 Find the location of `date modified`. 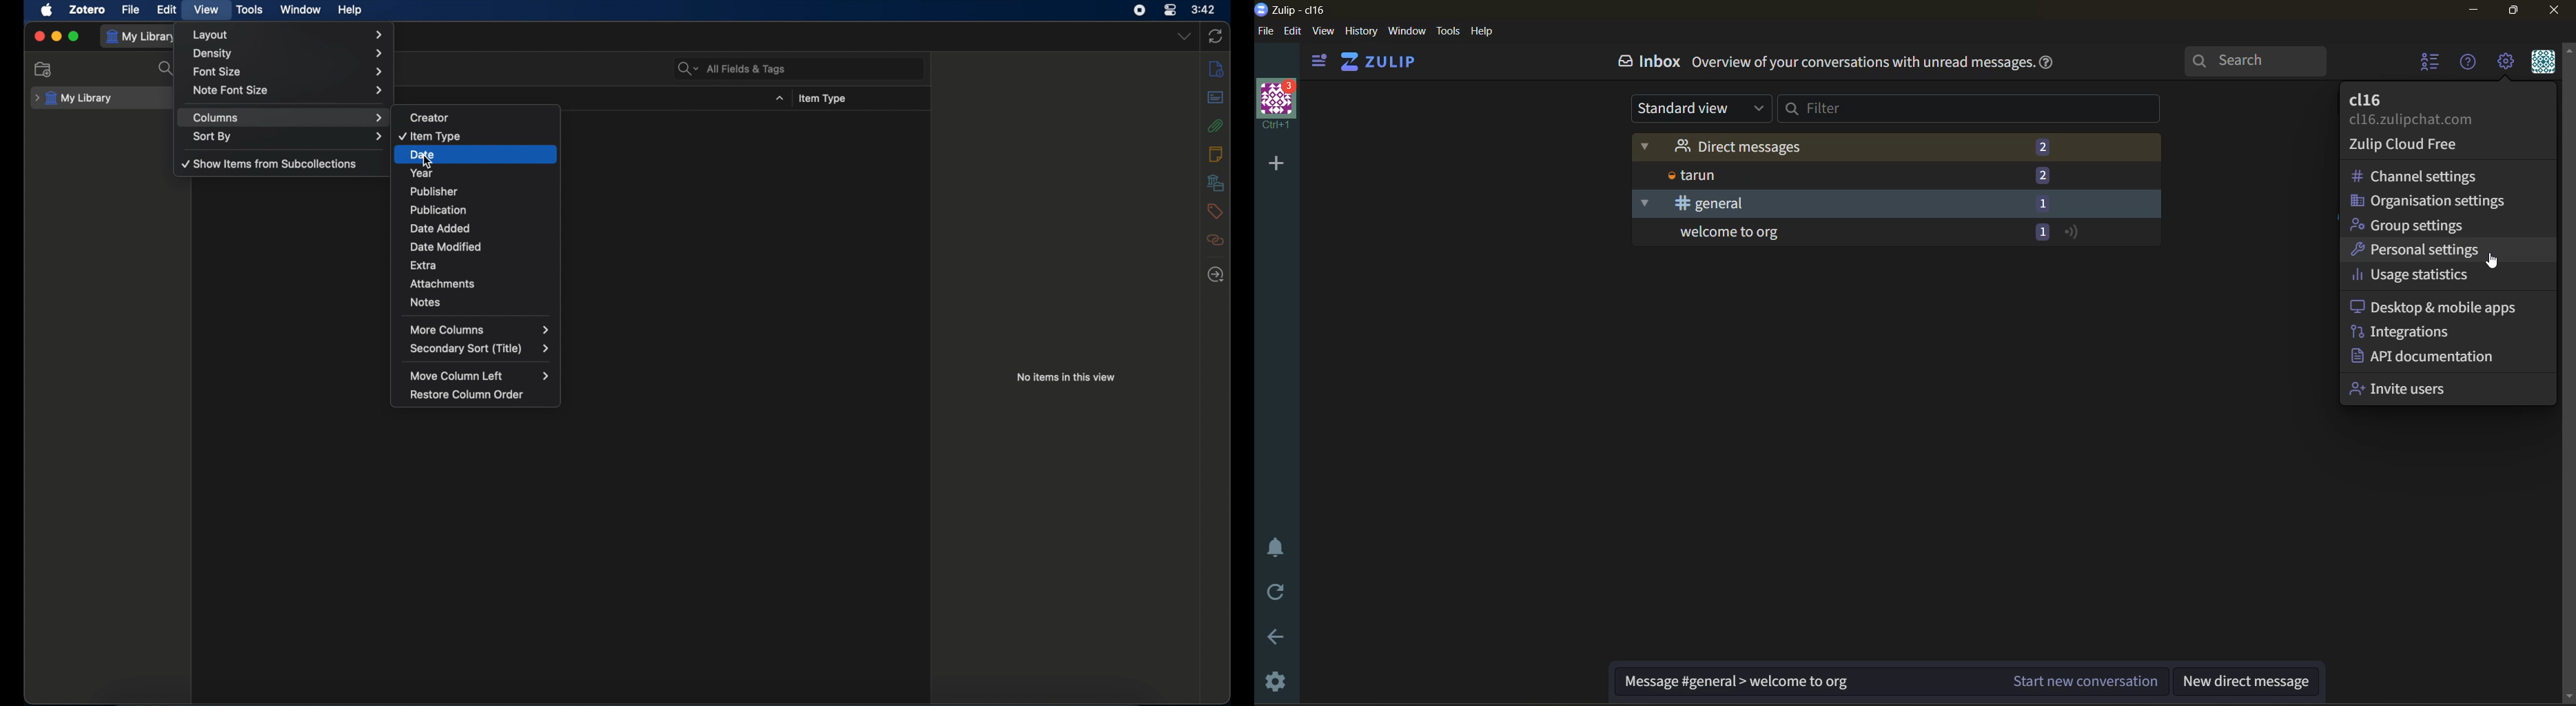

date modified is located at coordinates (474, 247).